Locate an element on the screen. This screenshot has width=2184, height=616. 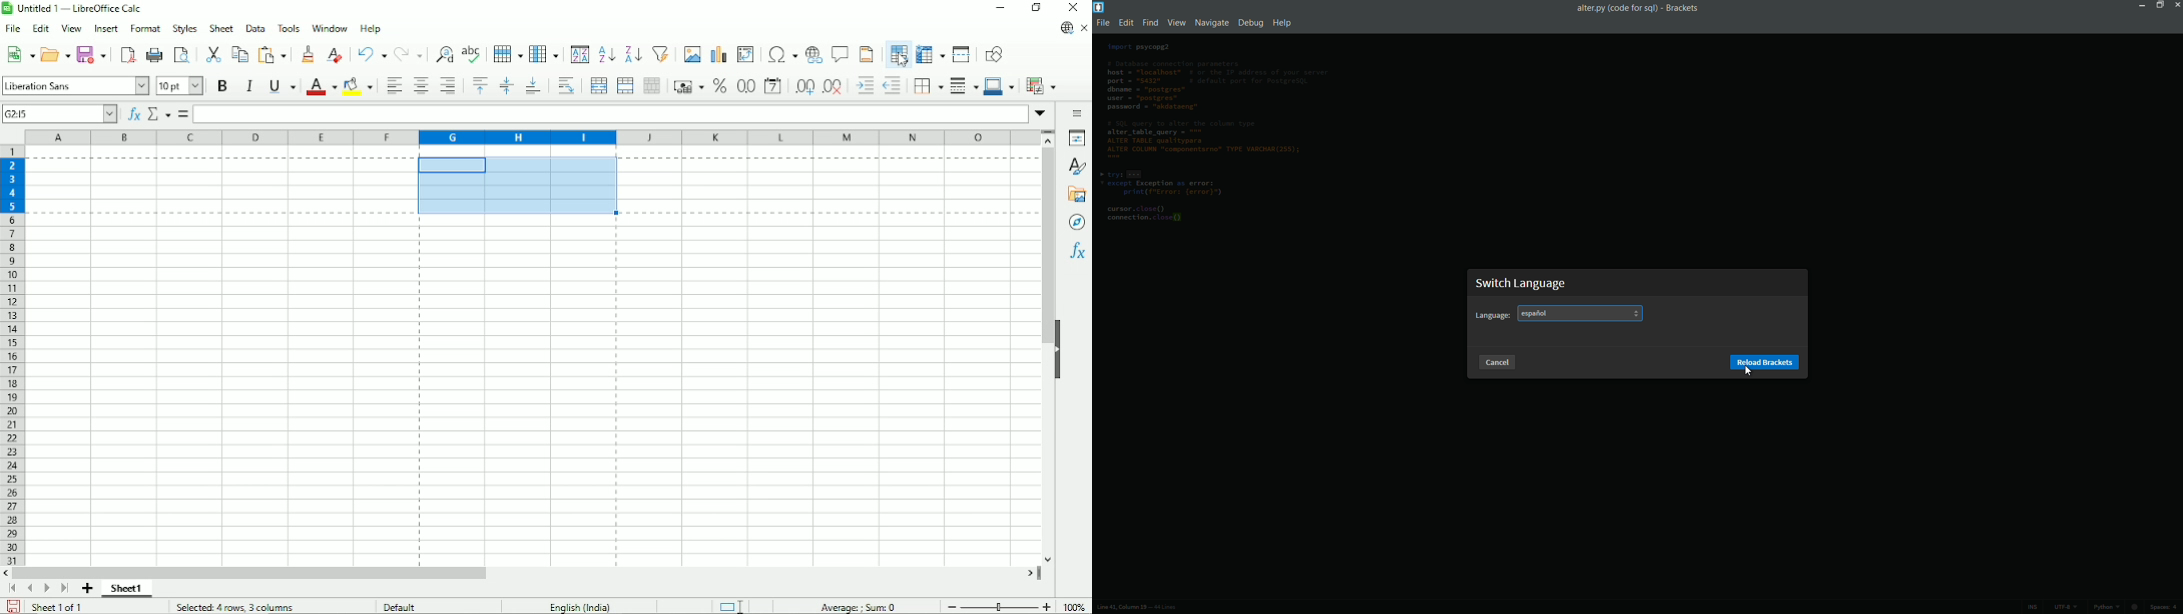
Borders is located at coordinates (927, 87).